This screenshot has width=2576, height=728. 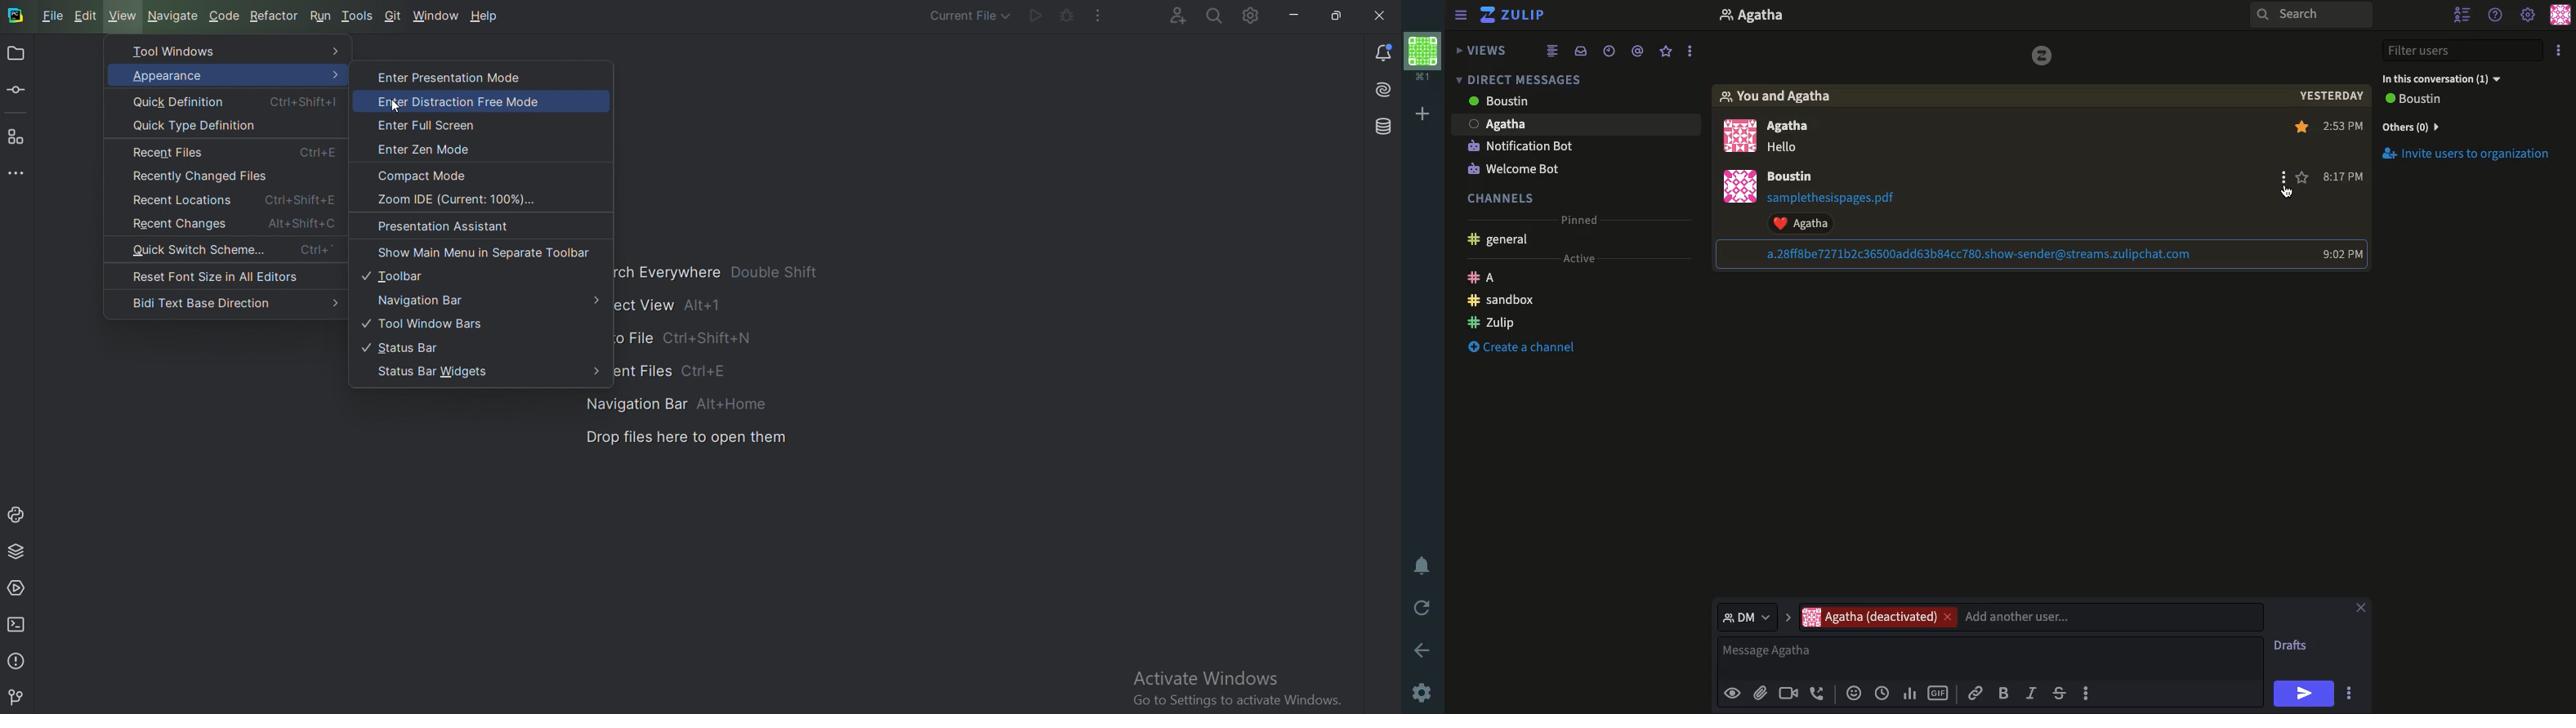 I want to click on View all users, so click(x=2427, y=100).